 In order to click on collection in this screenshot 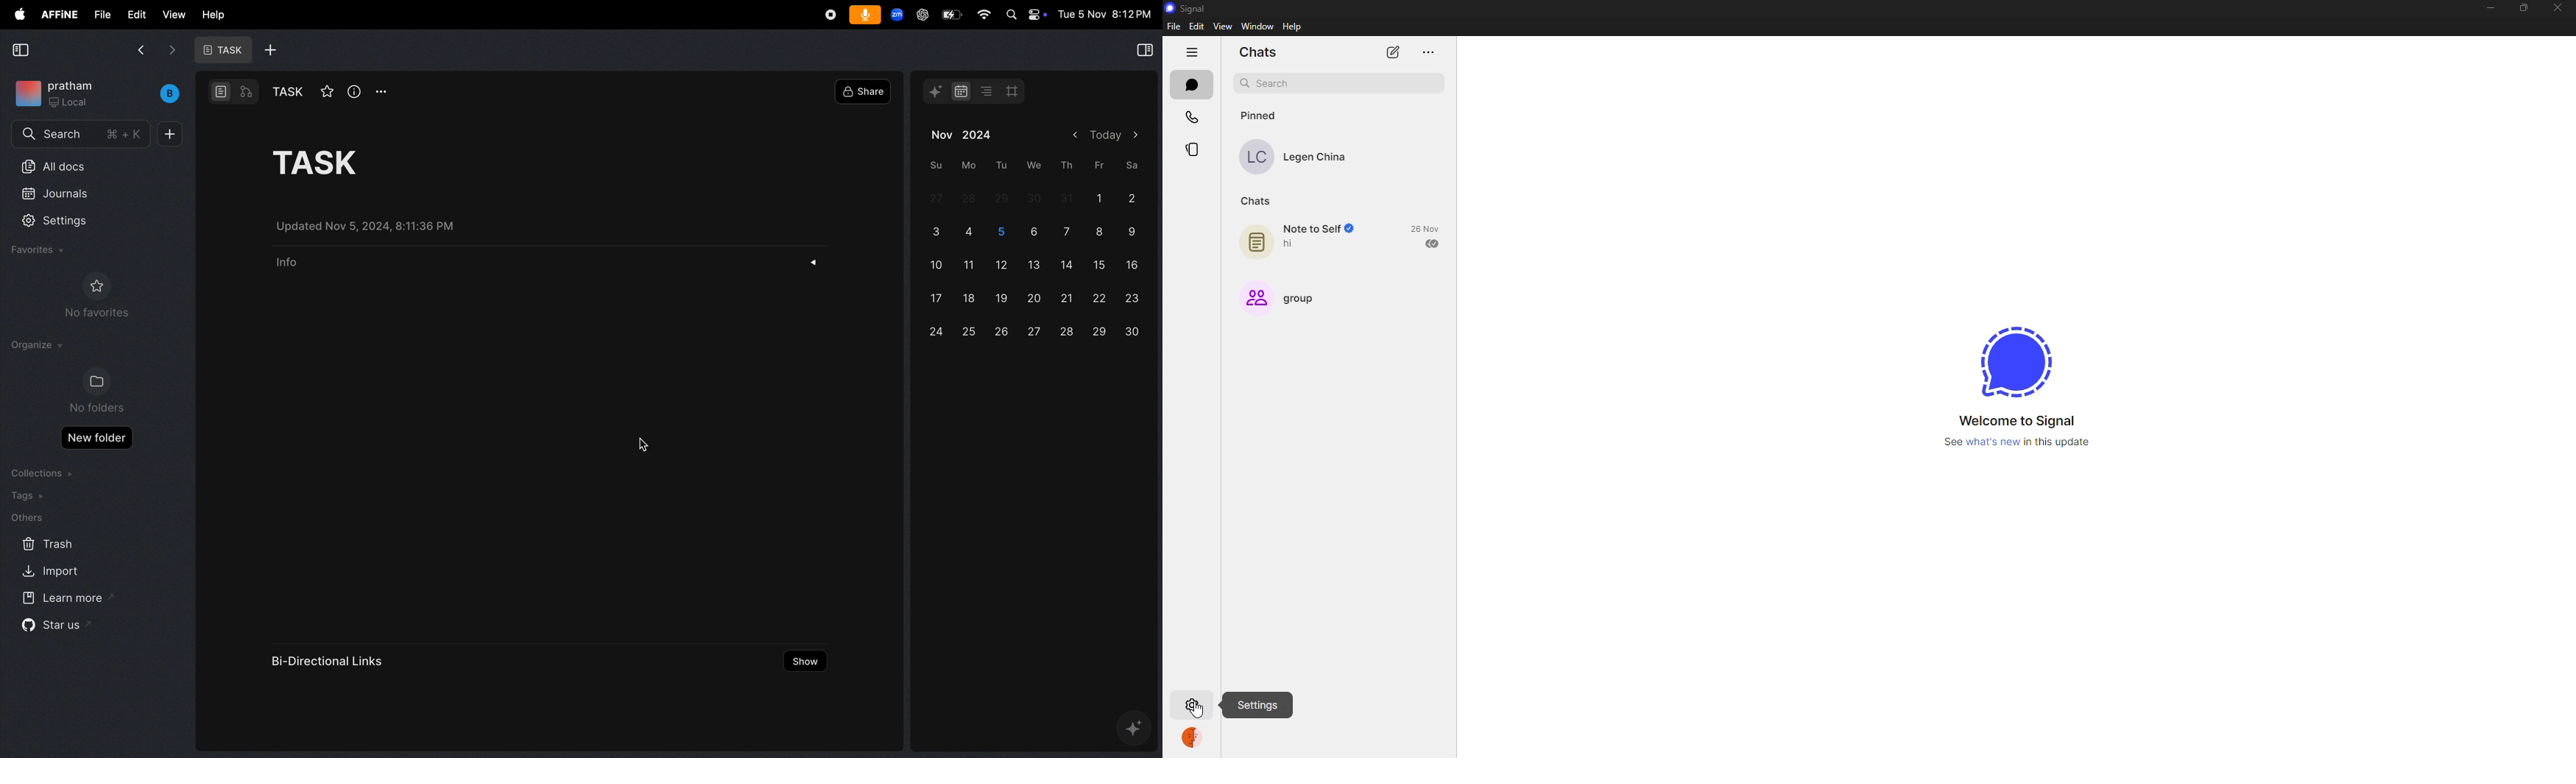, I will do `click(44, 473)`.